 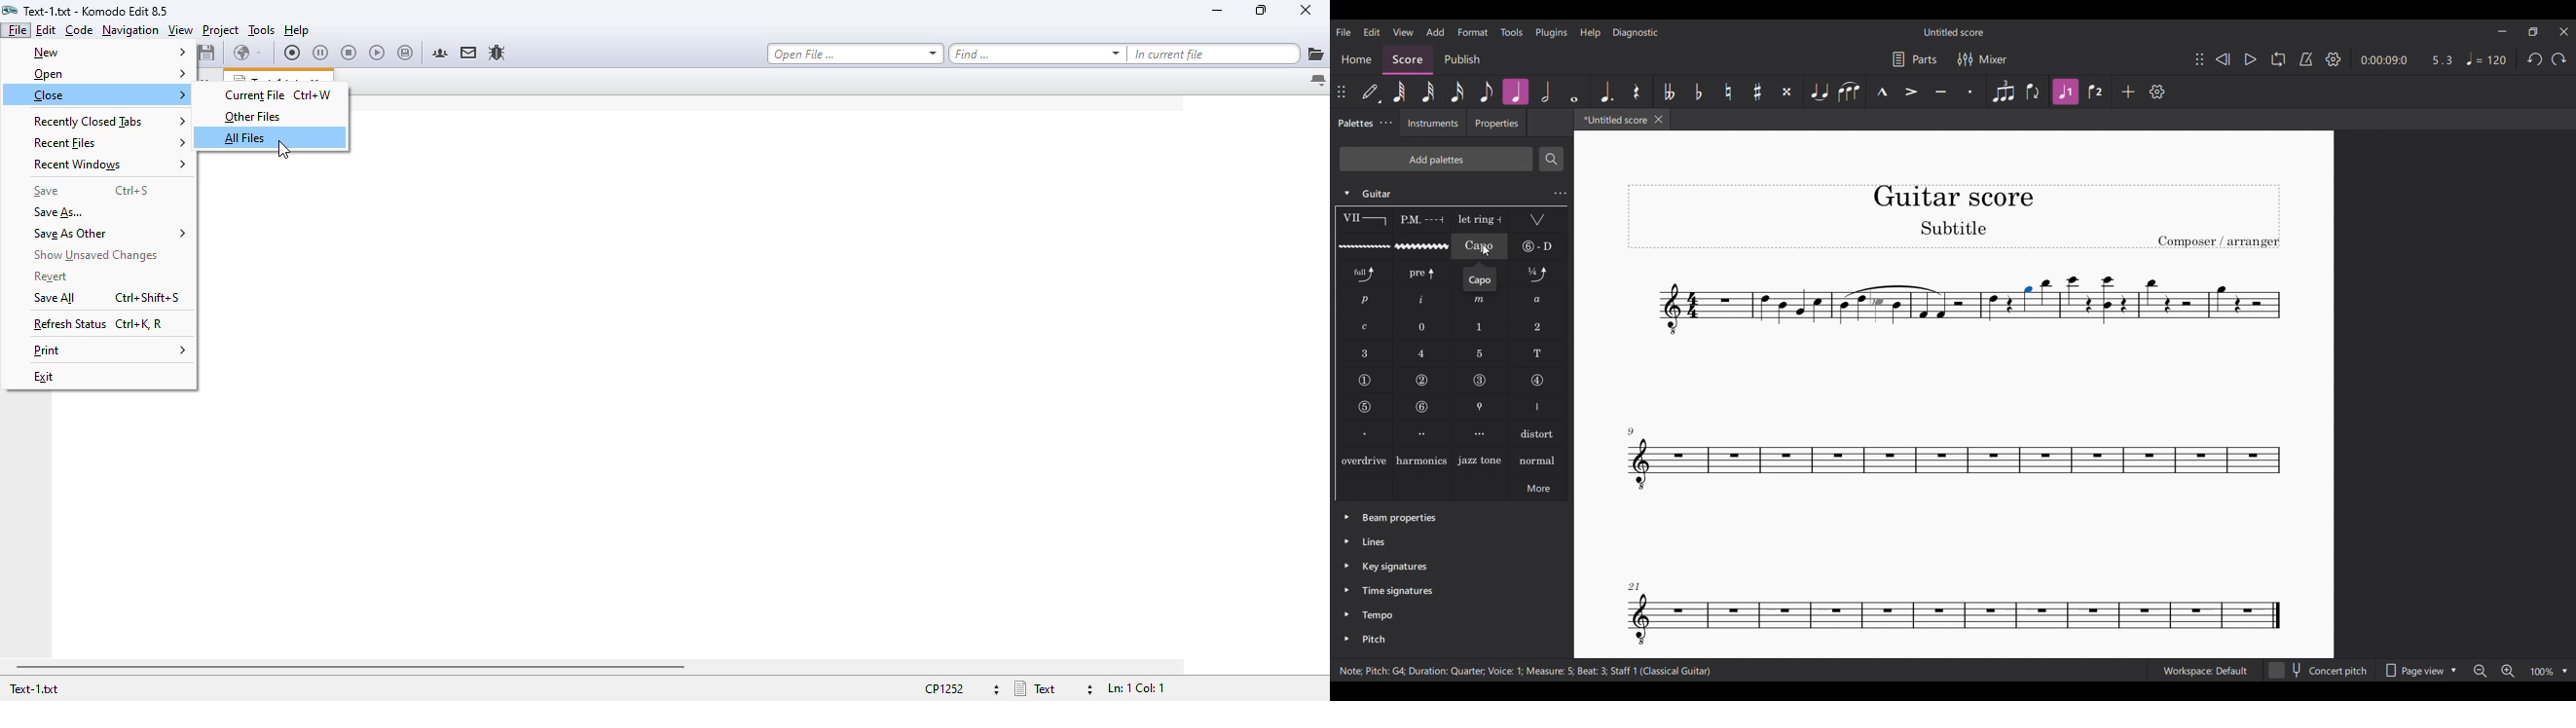 What do you see at coordinates (1953, 32) in the screenshot?
I see `Score title` at bounding box center [1953, 32].